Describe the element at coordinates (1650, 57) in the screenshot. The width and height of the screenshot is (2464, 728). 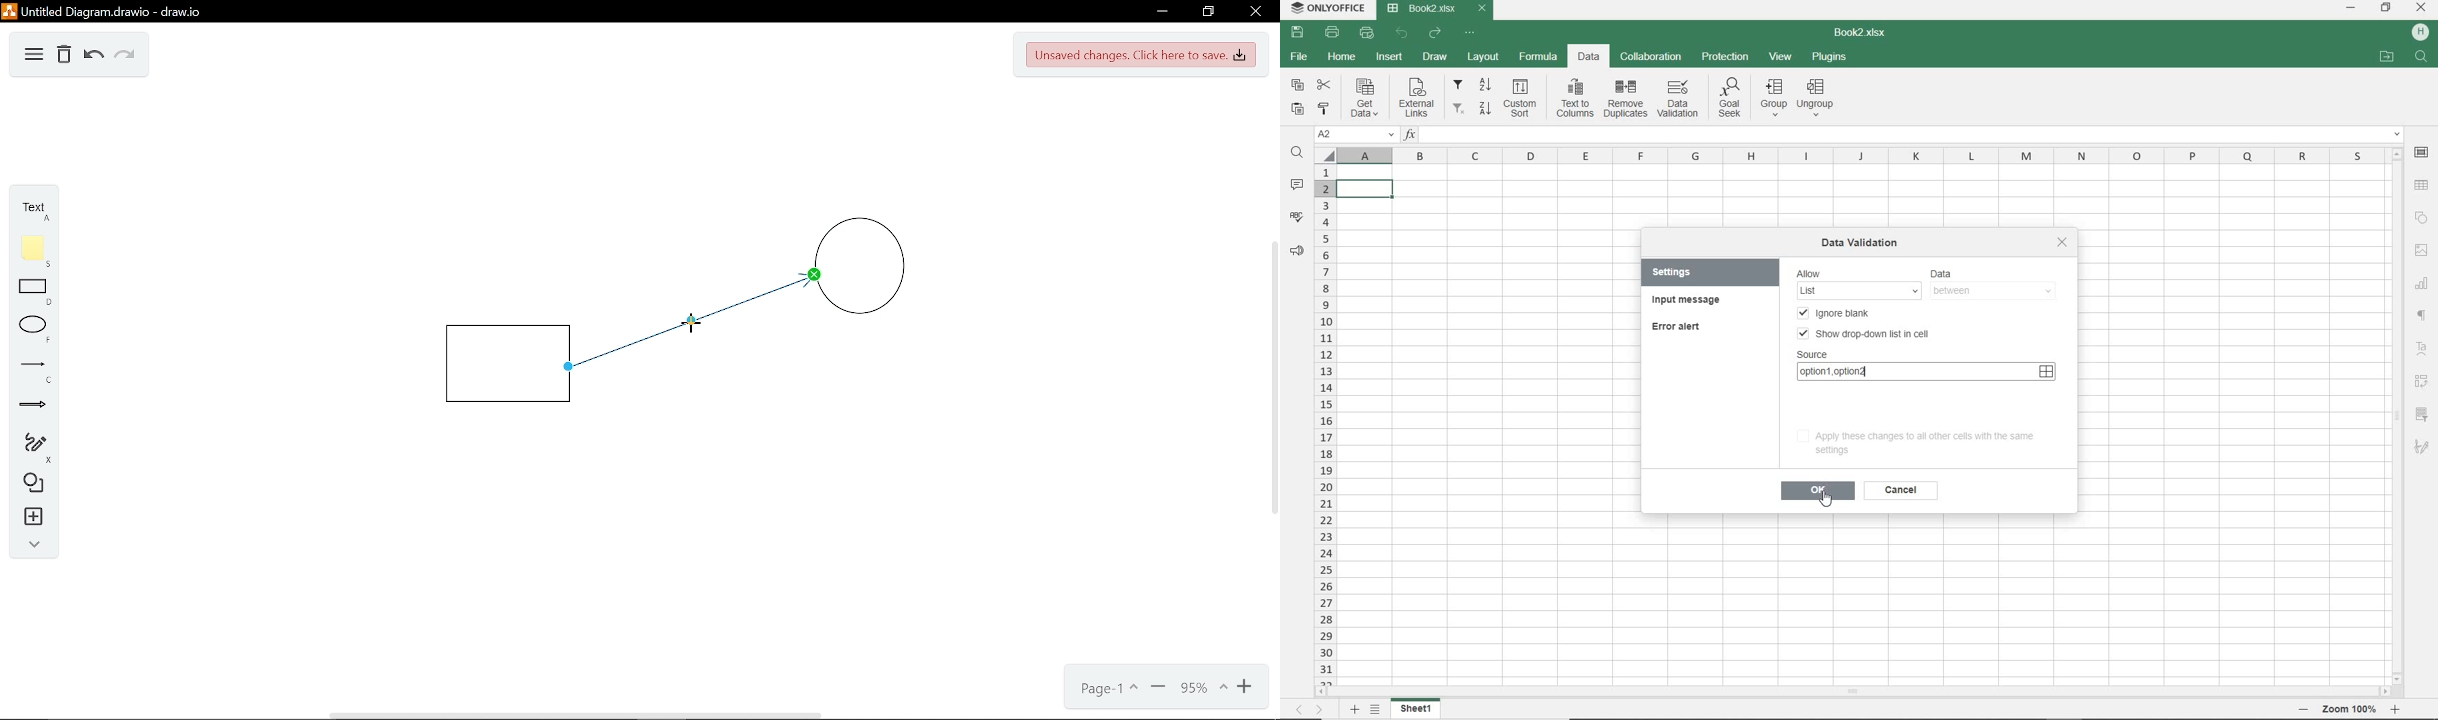
I see `COLLABORATION` at that location.